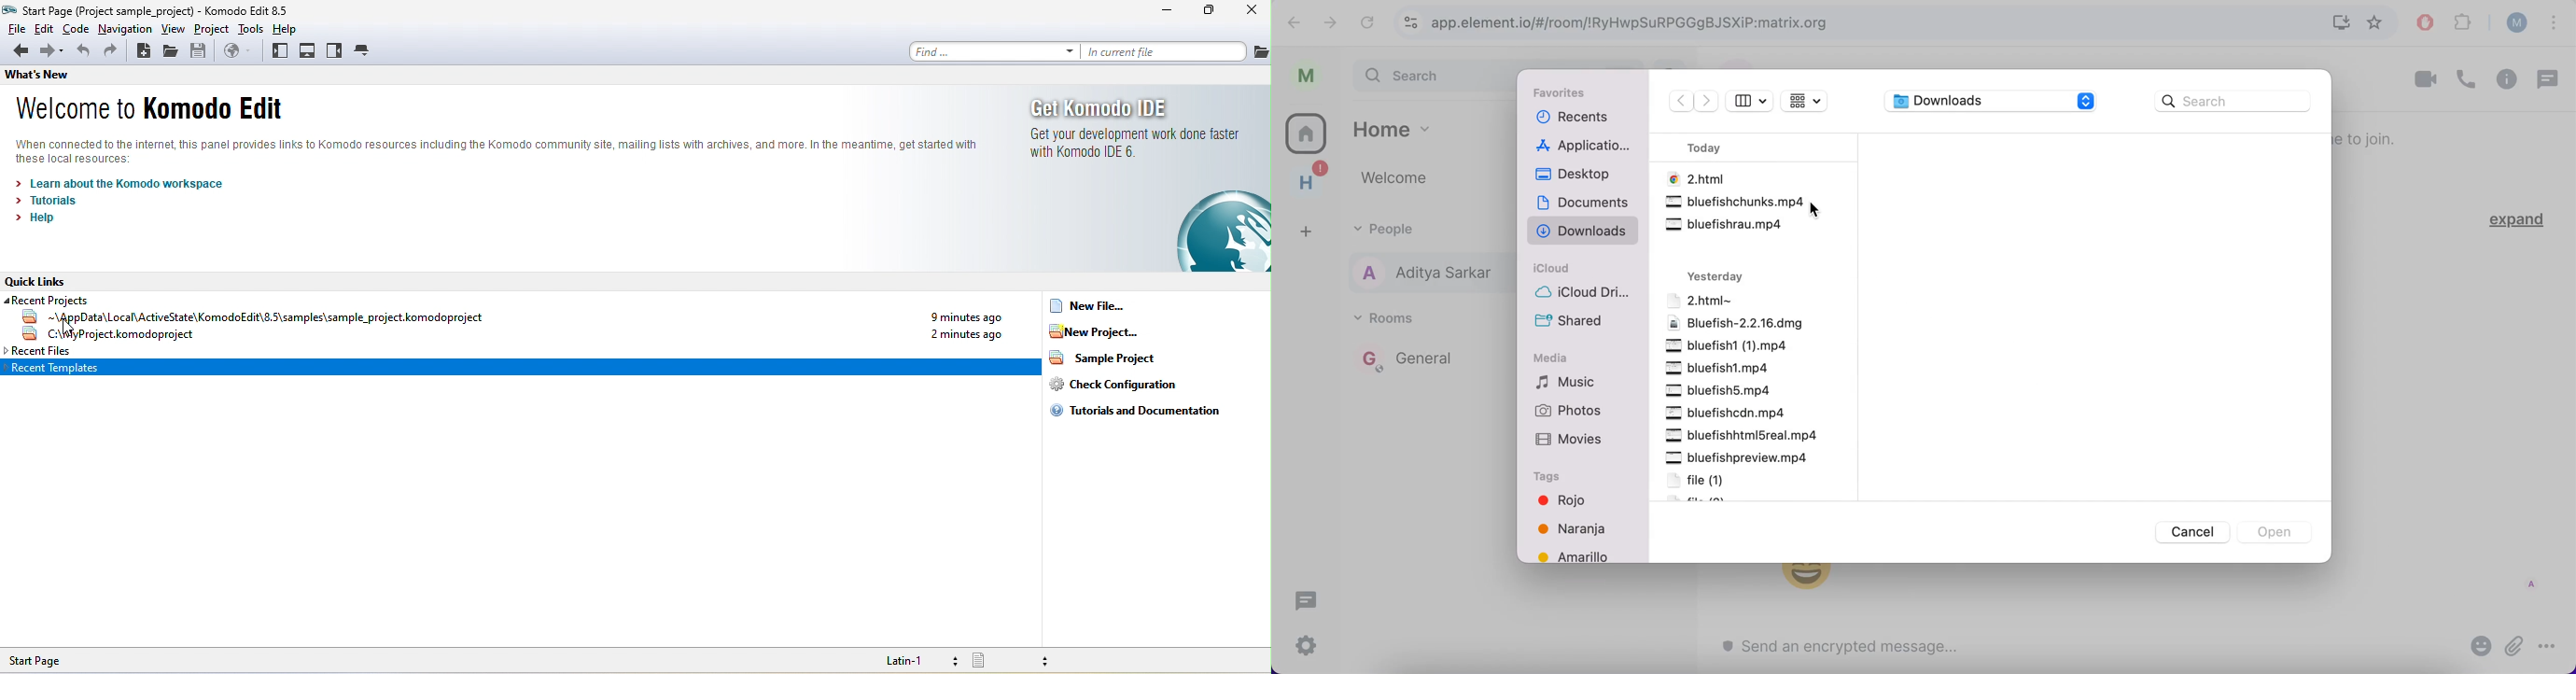 The height and width of the screenshot is (700, 2576). I want to click on icloud drive, so click(1583, 292).